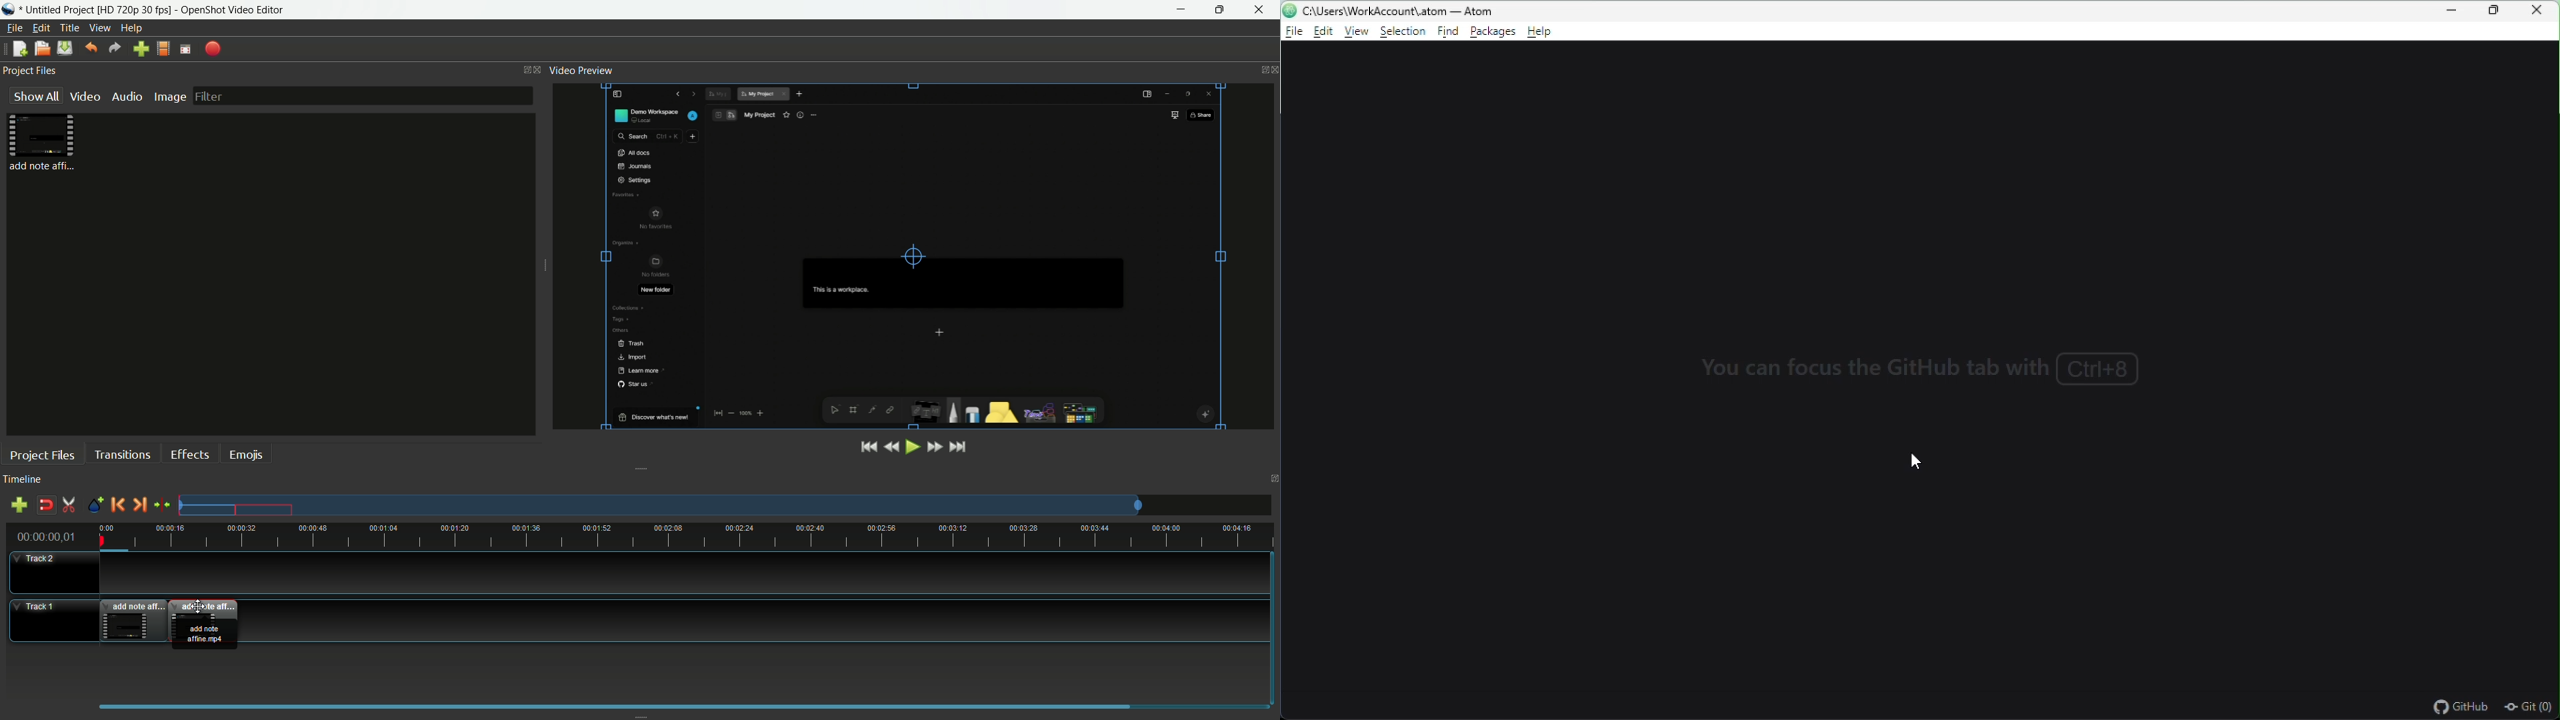 The width and height of the screenshot is (2576, 728). Describe the element at coordinates (42, 28) in the screenshot. I see `edit menu` at that location.